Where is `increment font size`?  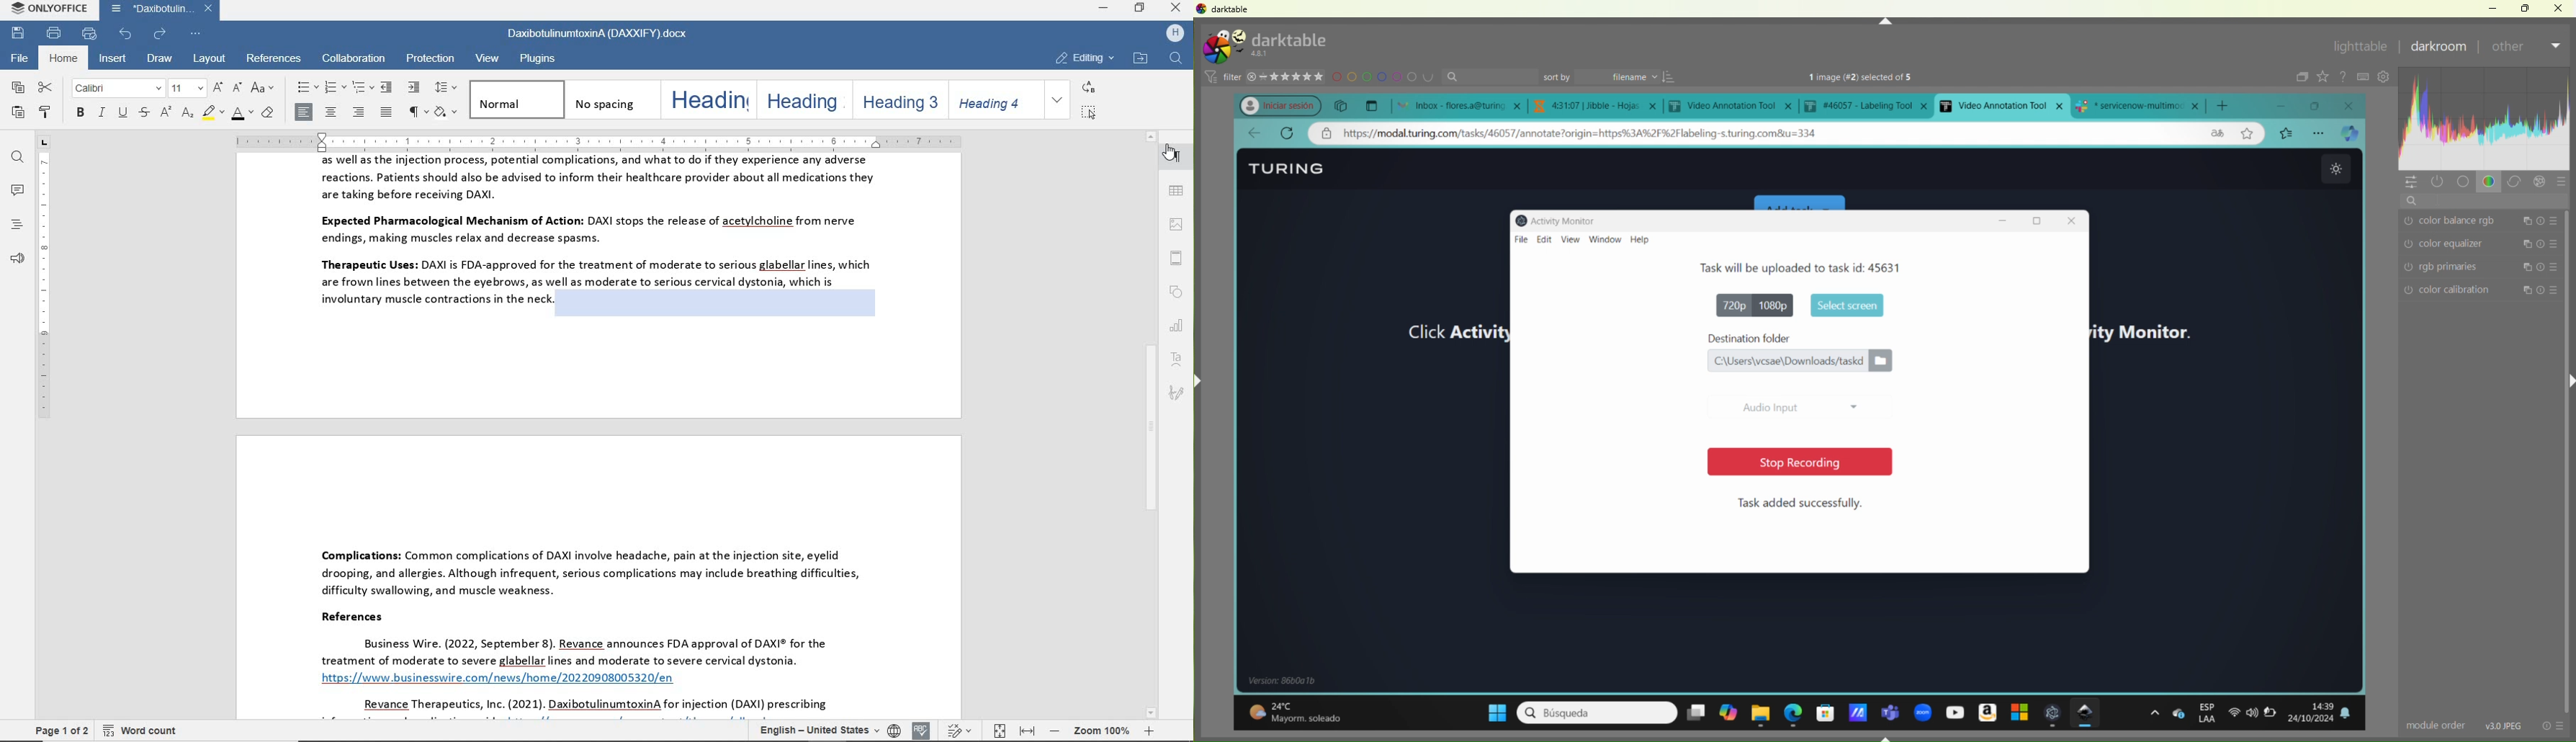 increment font size is located at coordinates (216, 87).